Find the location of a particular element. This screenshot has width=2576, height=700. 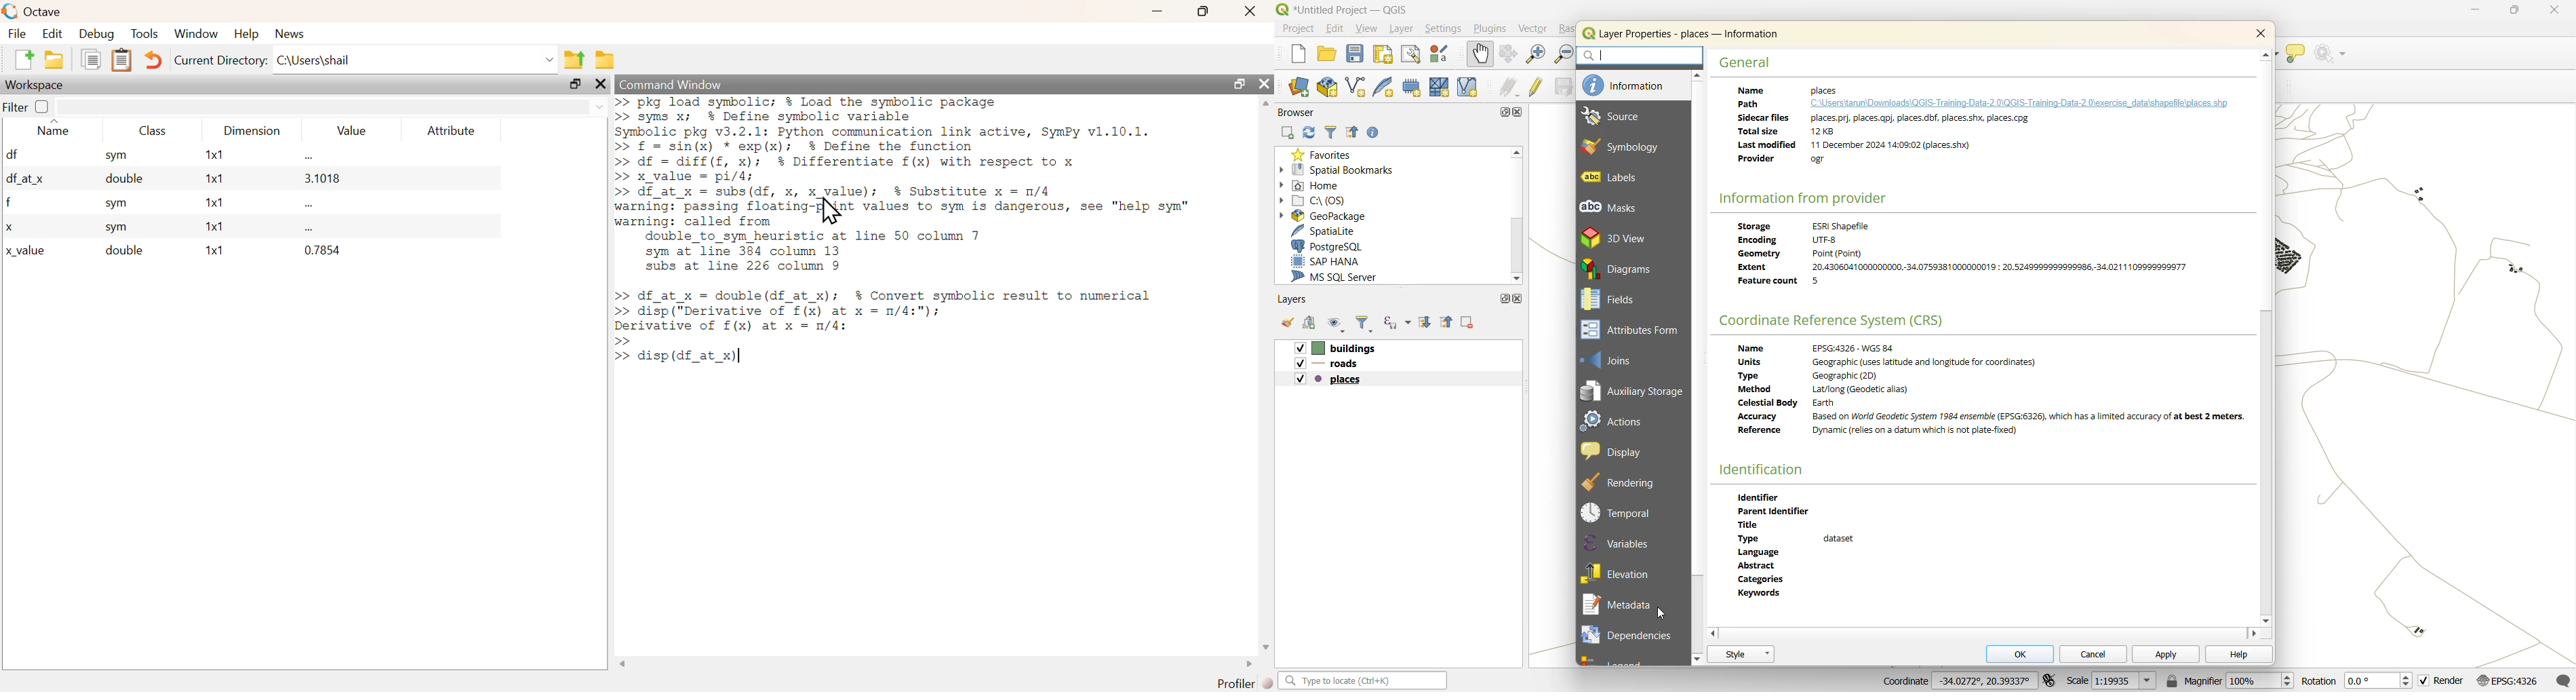

layers is located at coordinates (1331, 364).